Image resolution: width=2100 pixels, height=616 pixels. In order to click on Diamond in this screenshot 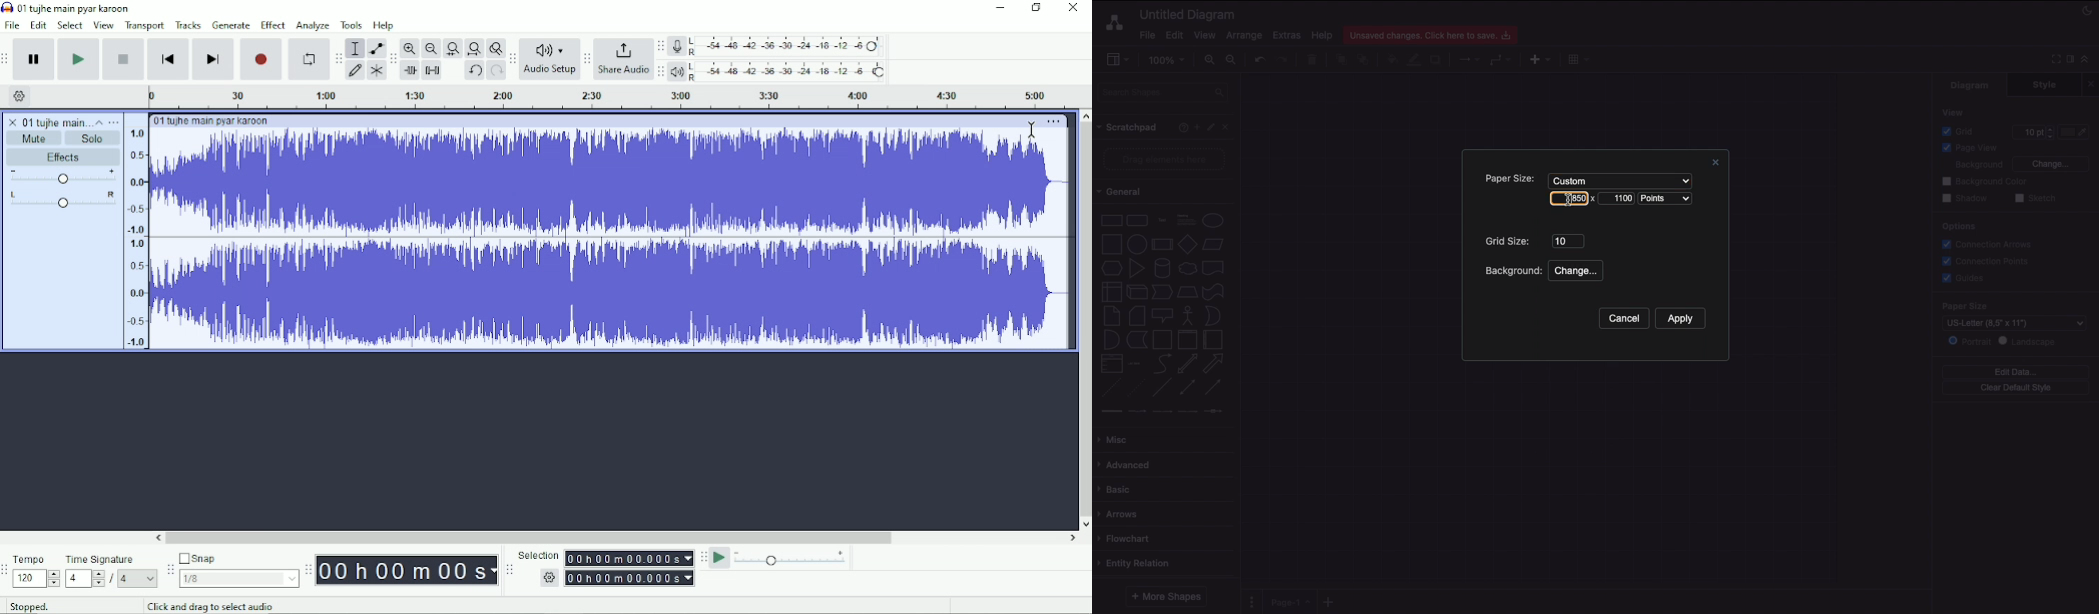, I will do `click(1187, 245)`.